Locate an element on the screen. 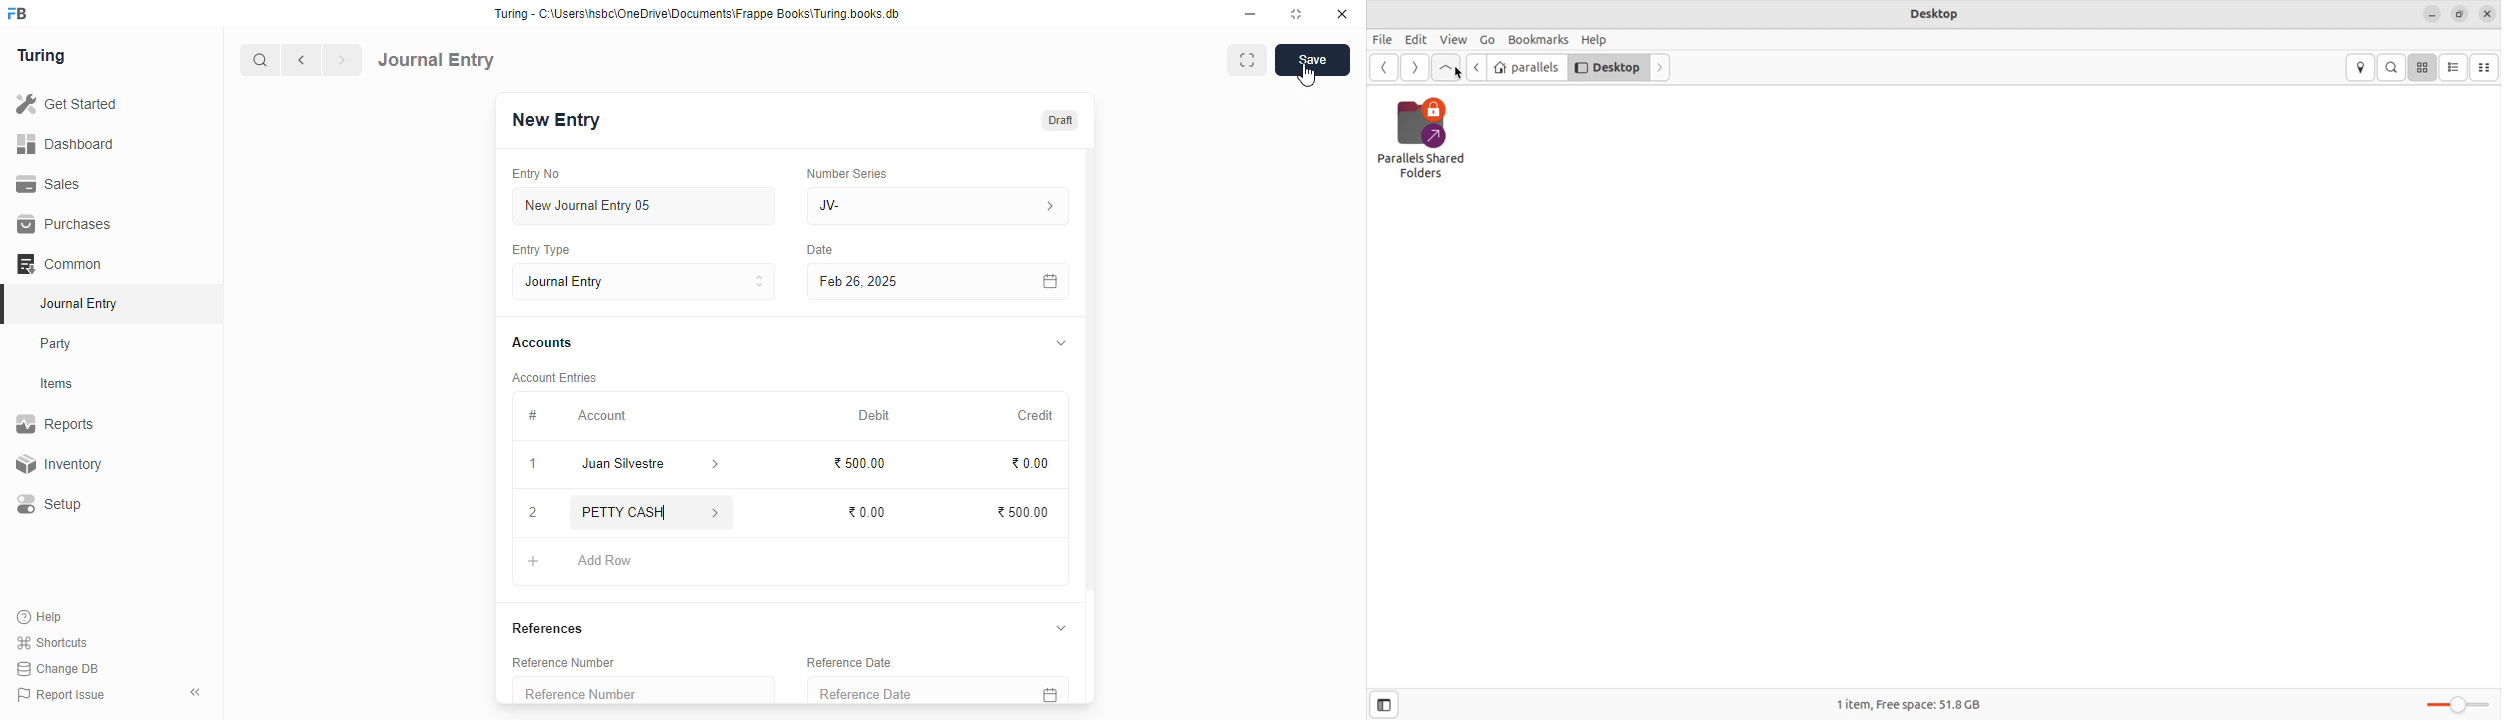  credit is located at coordinates (1037, 415).